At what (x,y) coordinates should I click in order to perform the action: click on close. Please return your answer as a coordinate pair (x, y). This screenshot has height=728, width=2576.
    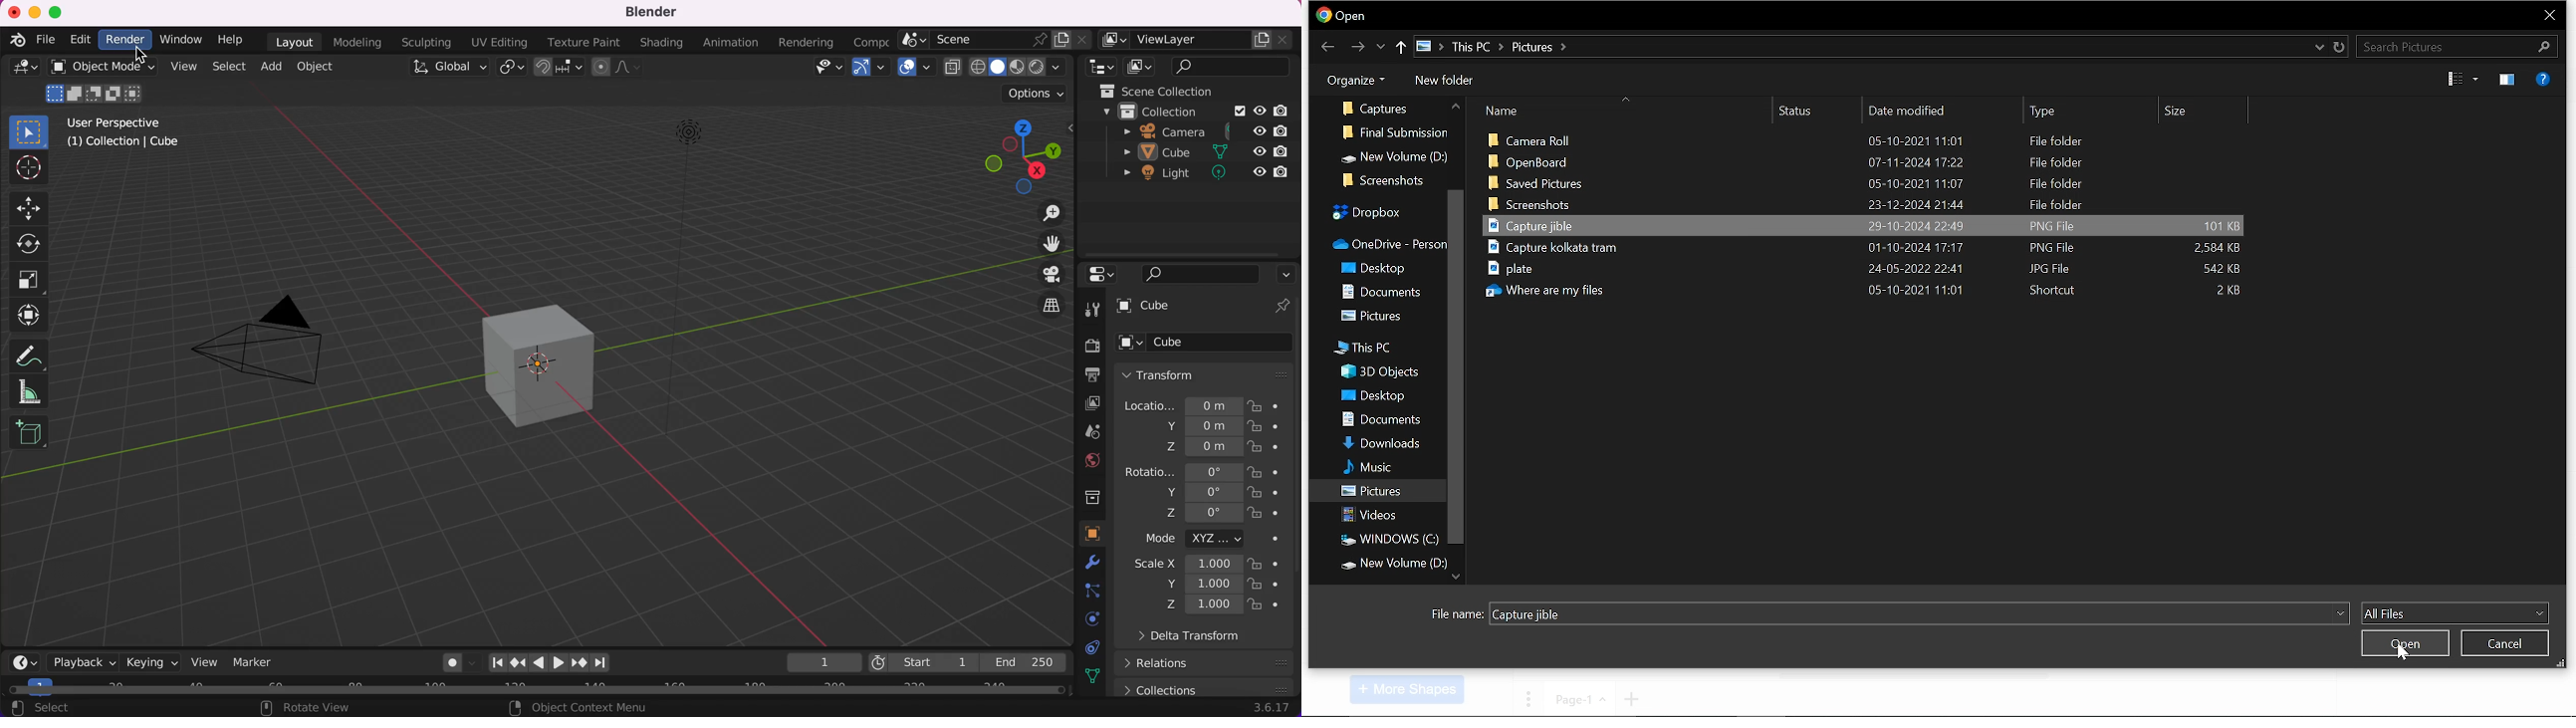
    Looking at the image, I should click on (2550, 15).